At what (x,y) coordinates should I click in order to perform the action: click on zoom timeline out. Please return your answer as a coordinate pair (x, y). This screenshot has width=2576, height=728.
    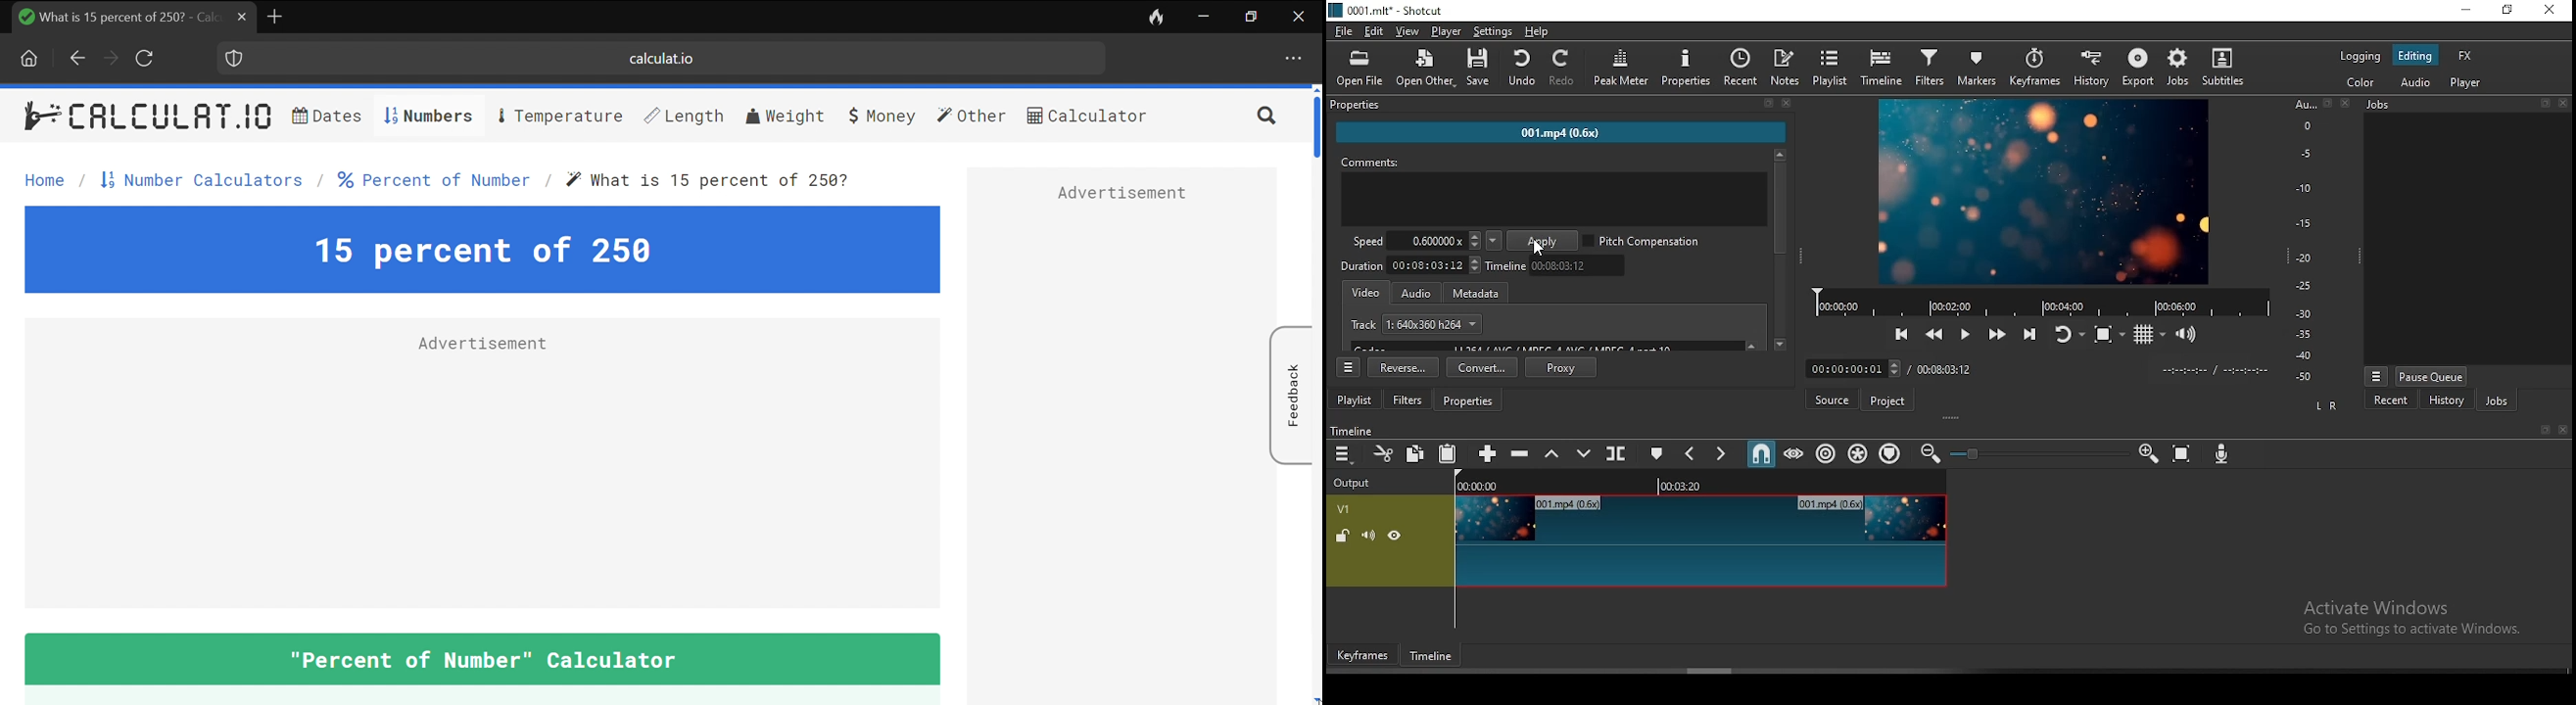
    Looking at the image, I should click on (1929, 454).